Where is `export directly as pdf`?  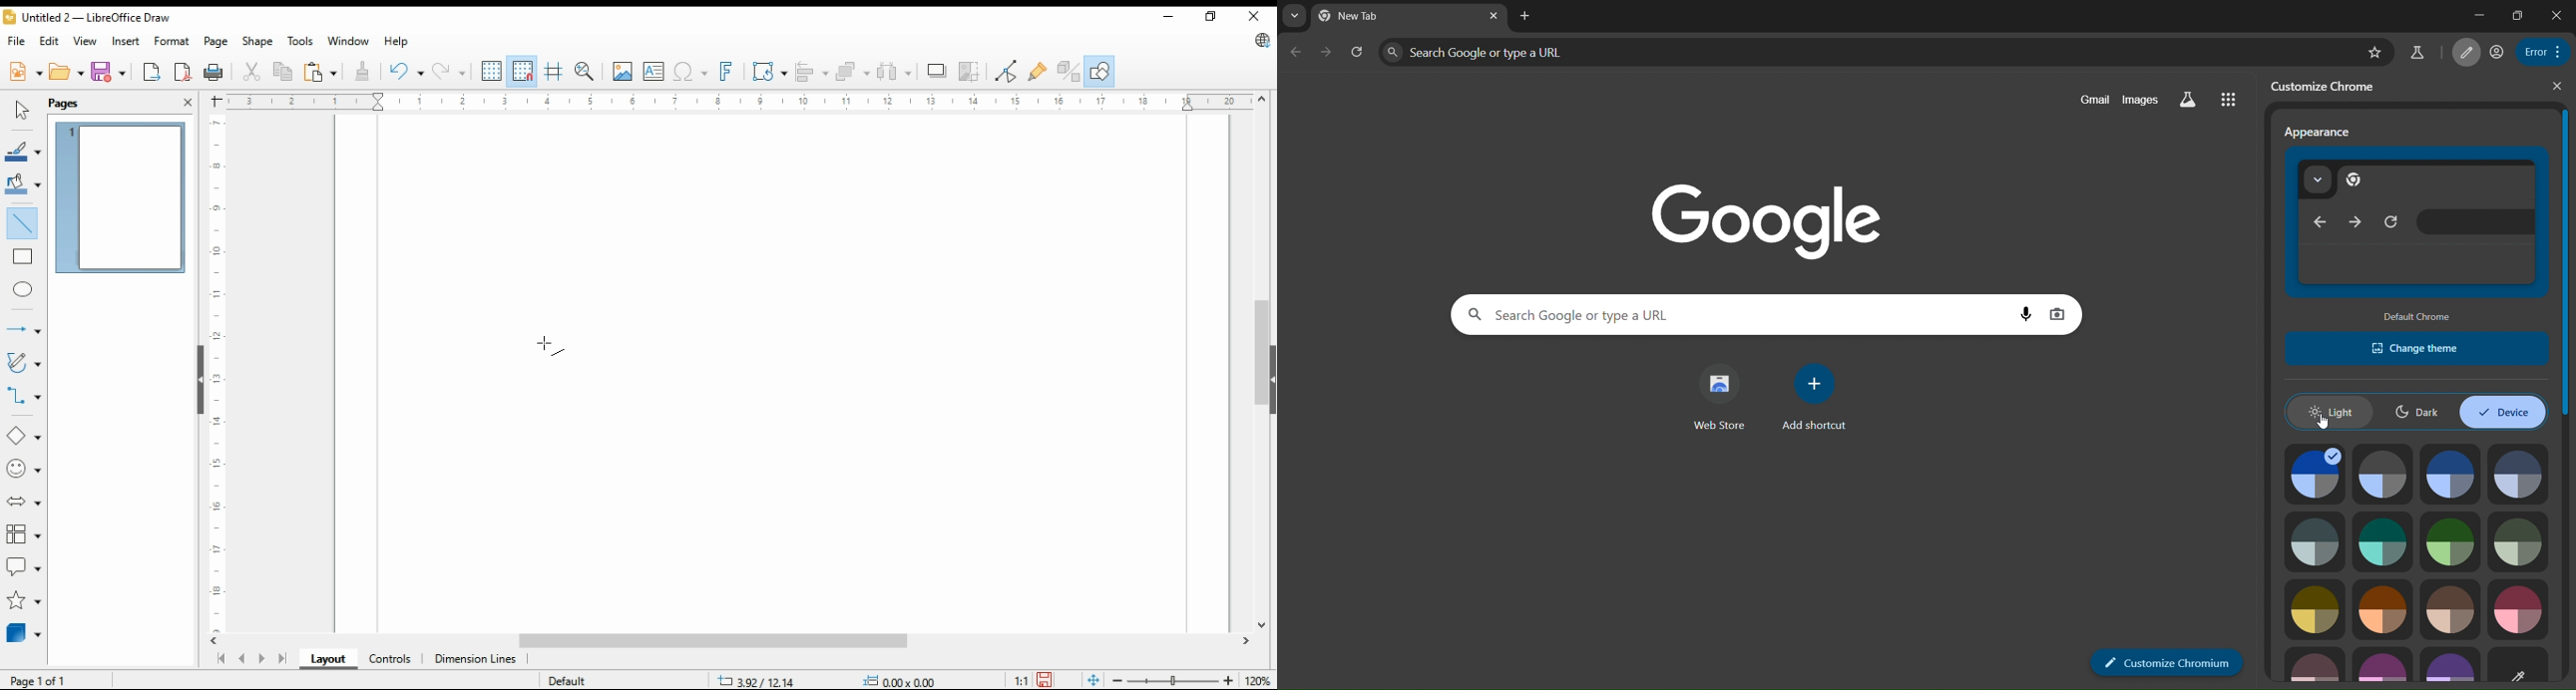
export directly as pdf is located at coordinates (184, 71).